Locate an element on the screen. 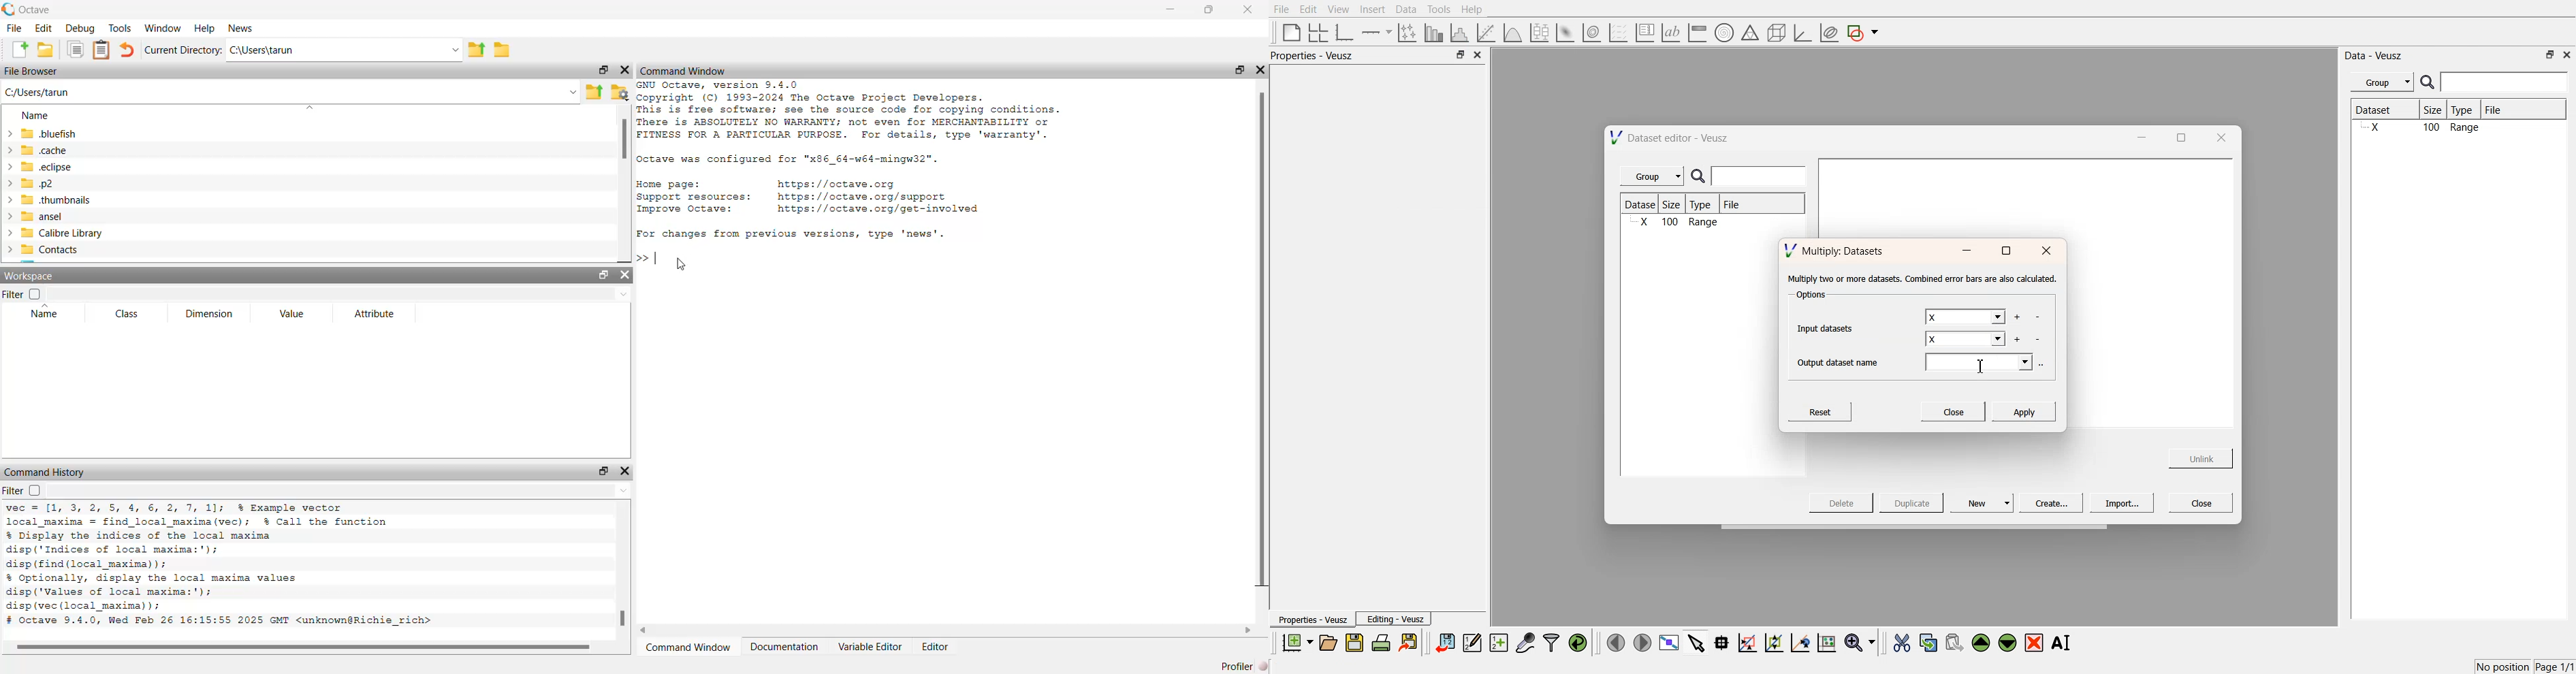  C:\Users\tarun is located at coordinates (335, 50).